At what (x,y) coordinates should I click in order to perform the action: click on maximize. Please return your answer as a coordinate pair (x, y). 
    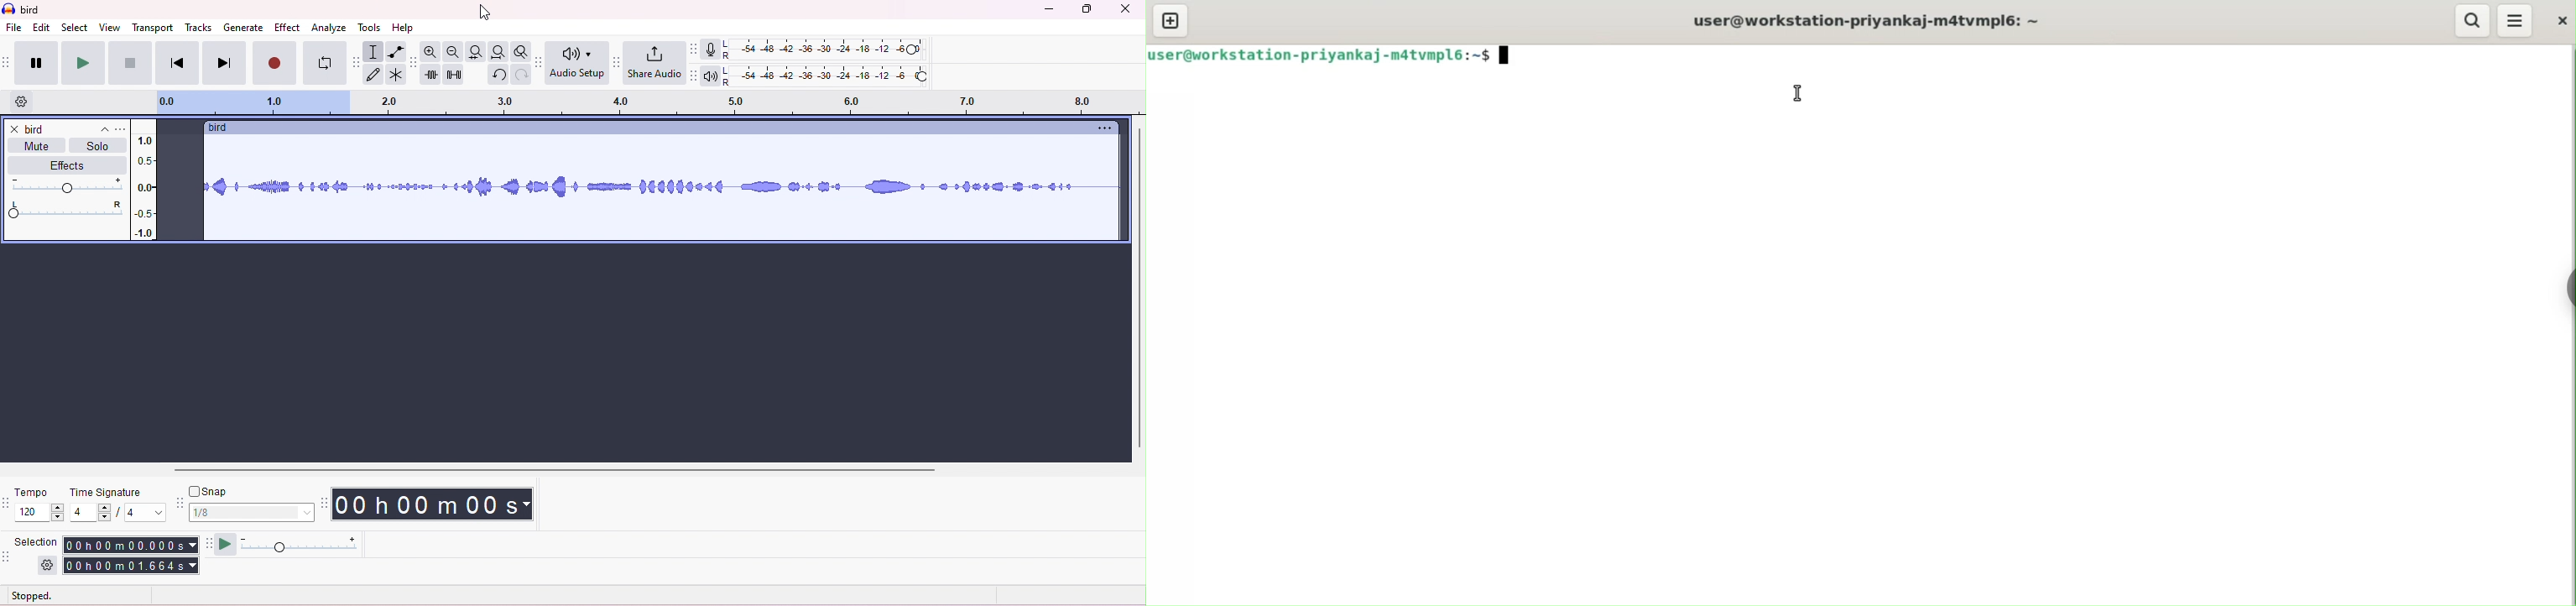
    Looking at the image, I should click on (1087, 10).